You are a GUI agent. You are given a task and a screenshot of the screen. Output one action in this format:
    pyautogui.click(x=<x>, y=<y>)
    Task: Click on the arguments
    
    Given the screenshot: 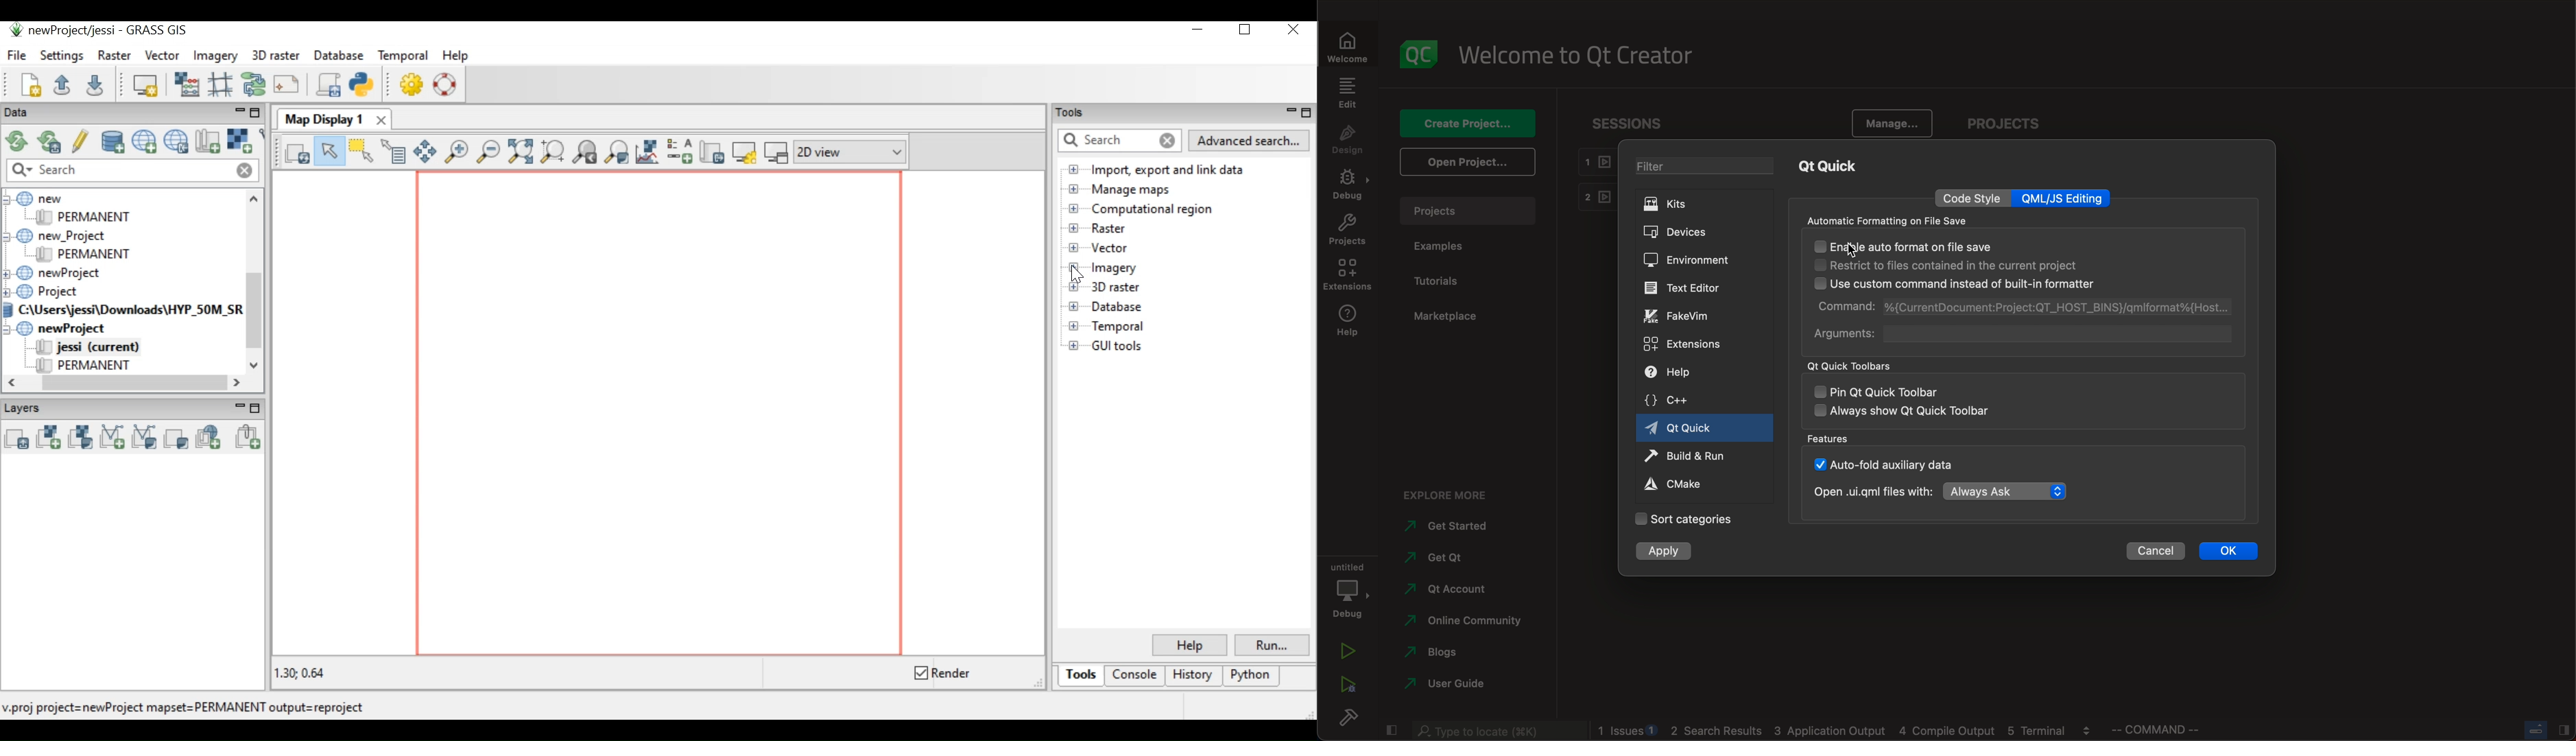 What is the action you would take?
    pyautogui.click(x=2024, y=333)
    